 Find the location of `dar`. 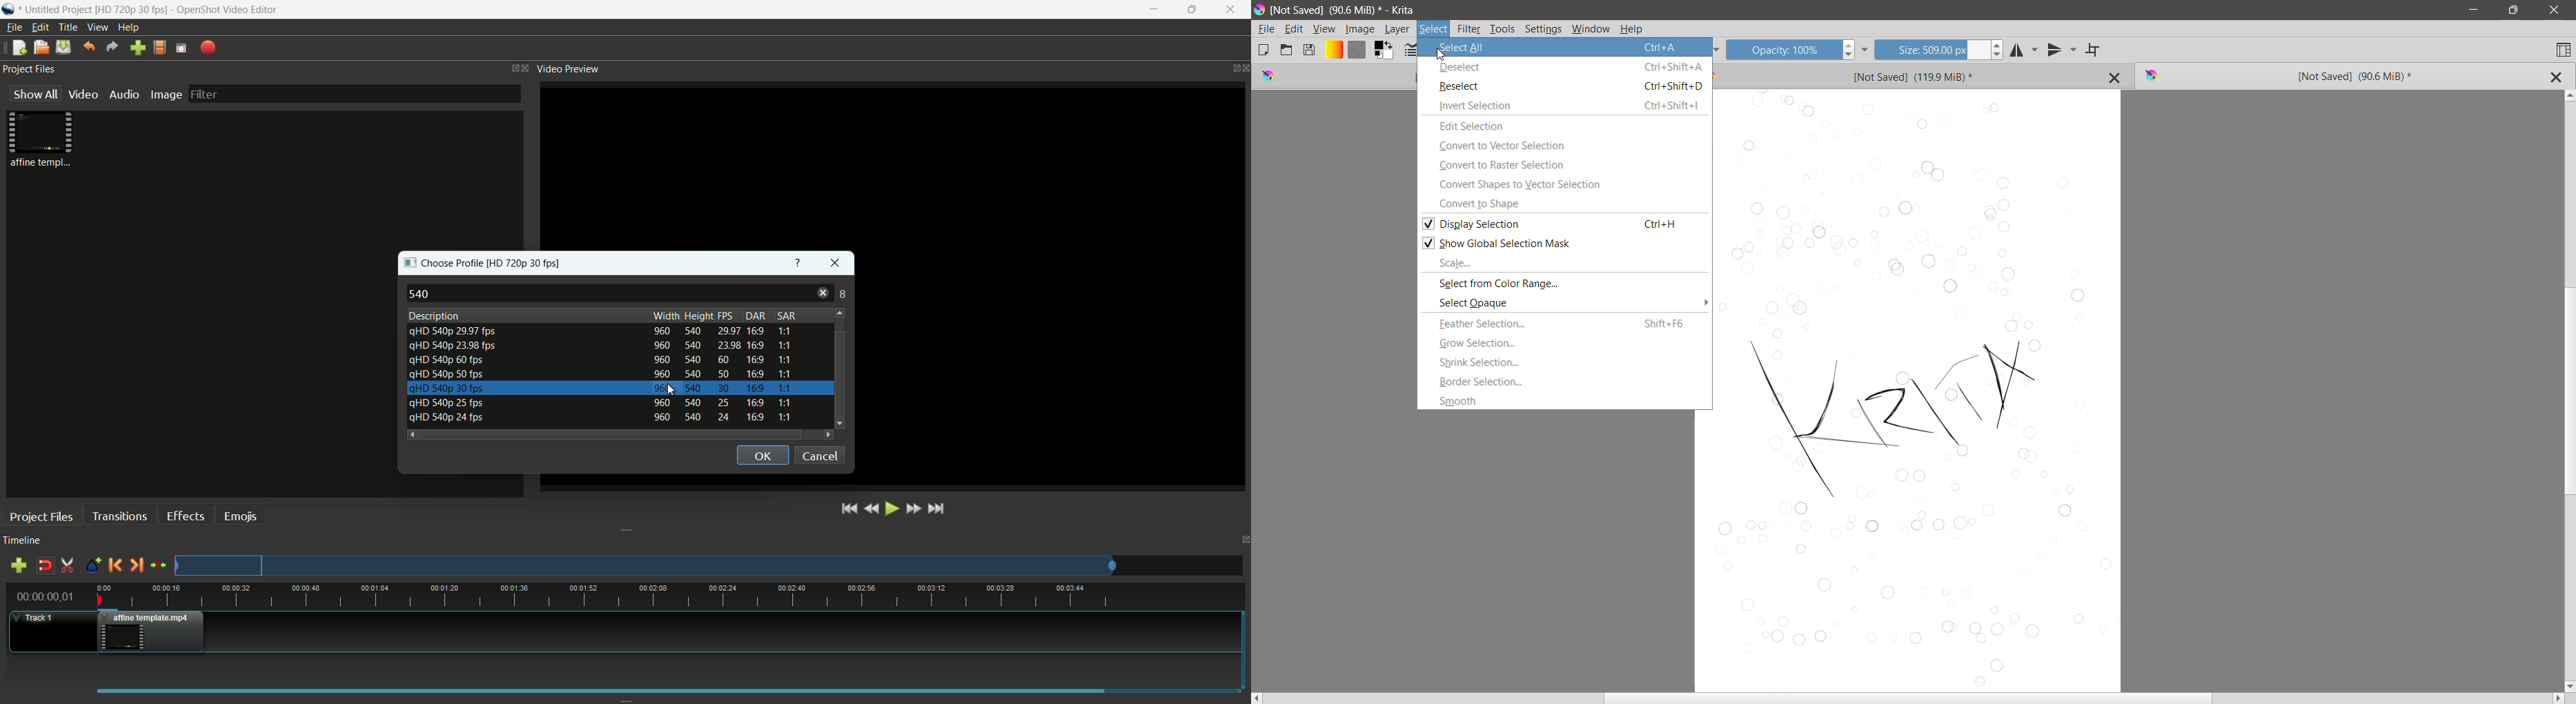

dar is located at coordinates (753, 315).